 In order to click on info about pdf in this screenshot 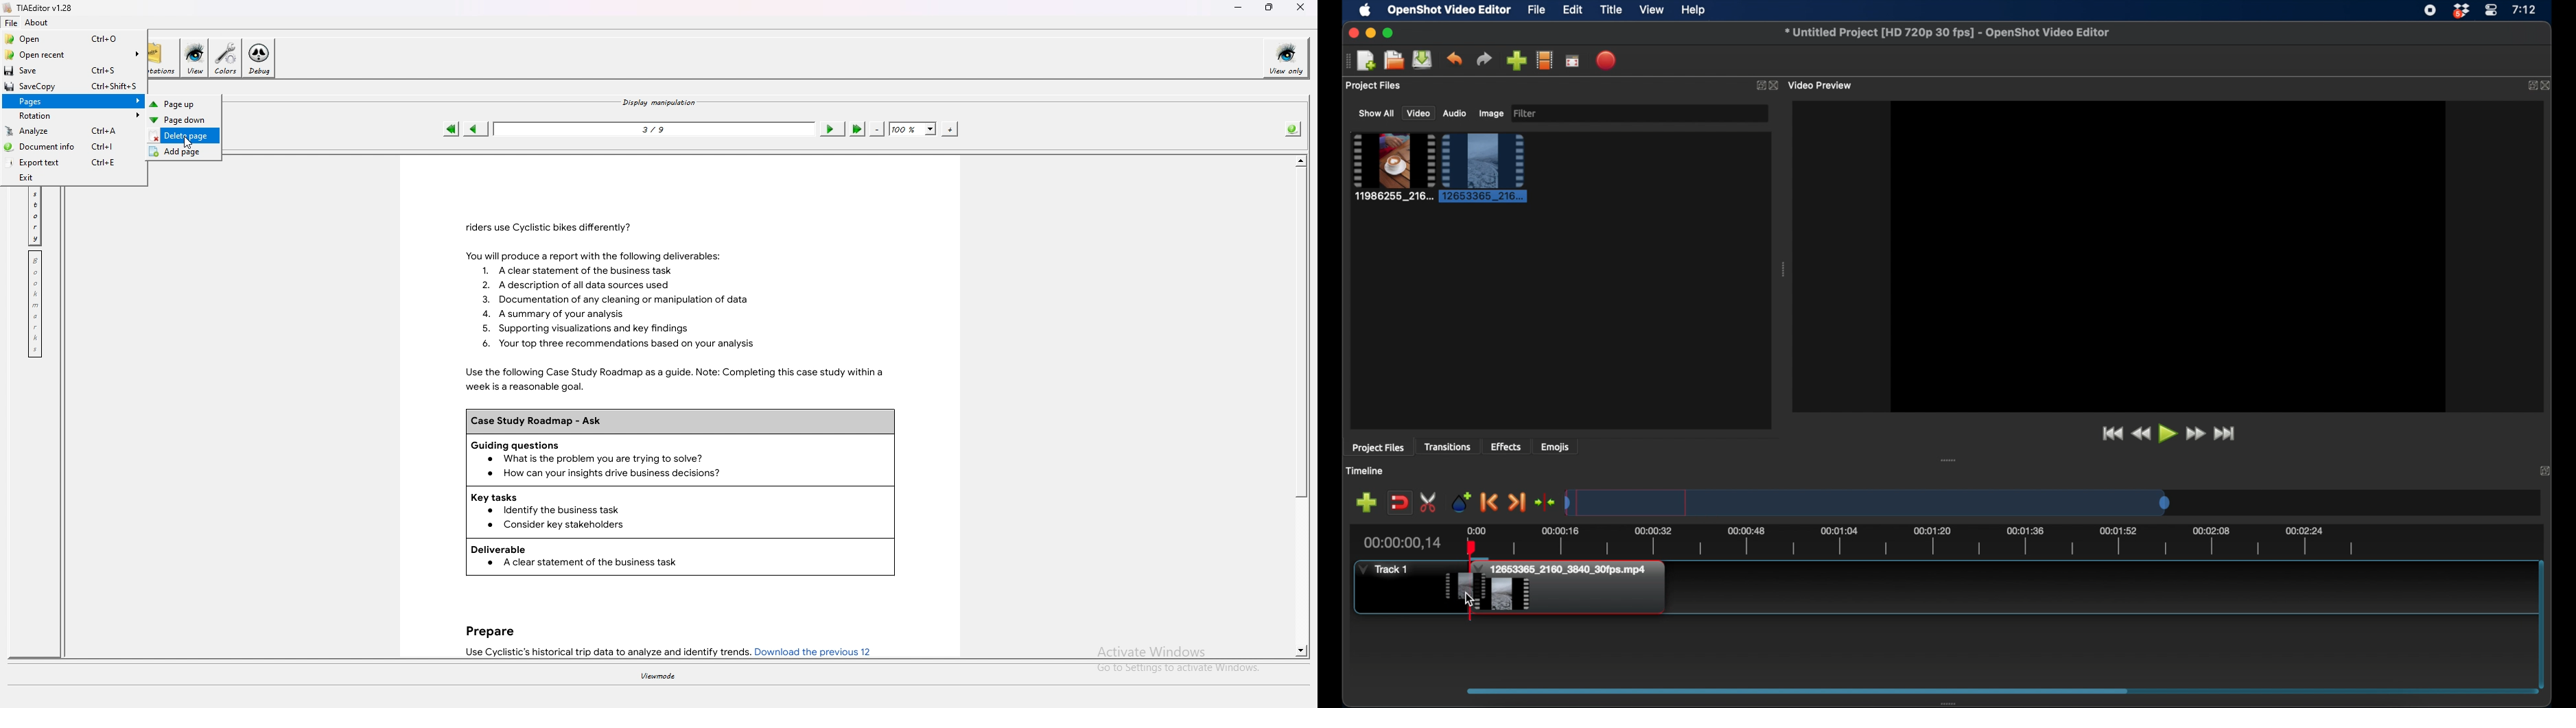, I will do `click(1293, 128)`.